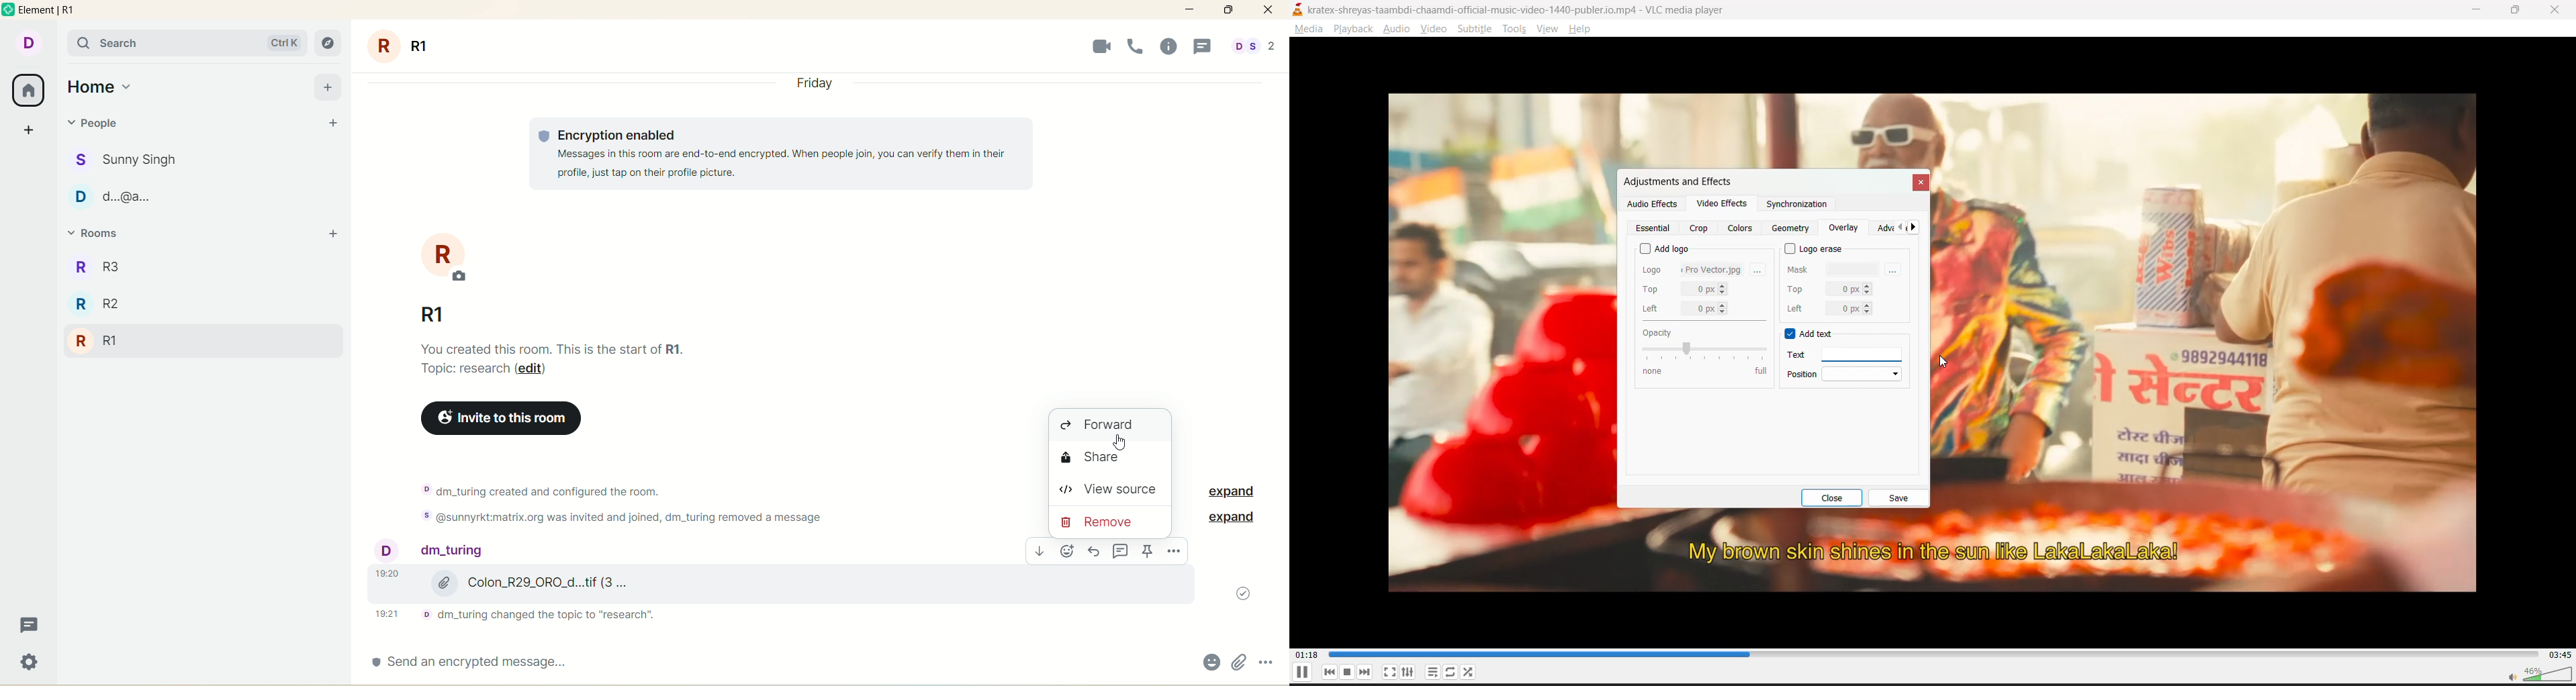  What do you see at coordinates (1450, 673) in the screenshot?
I see `loop` at bounding box center [1450, 673].